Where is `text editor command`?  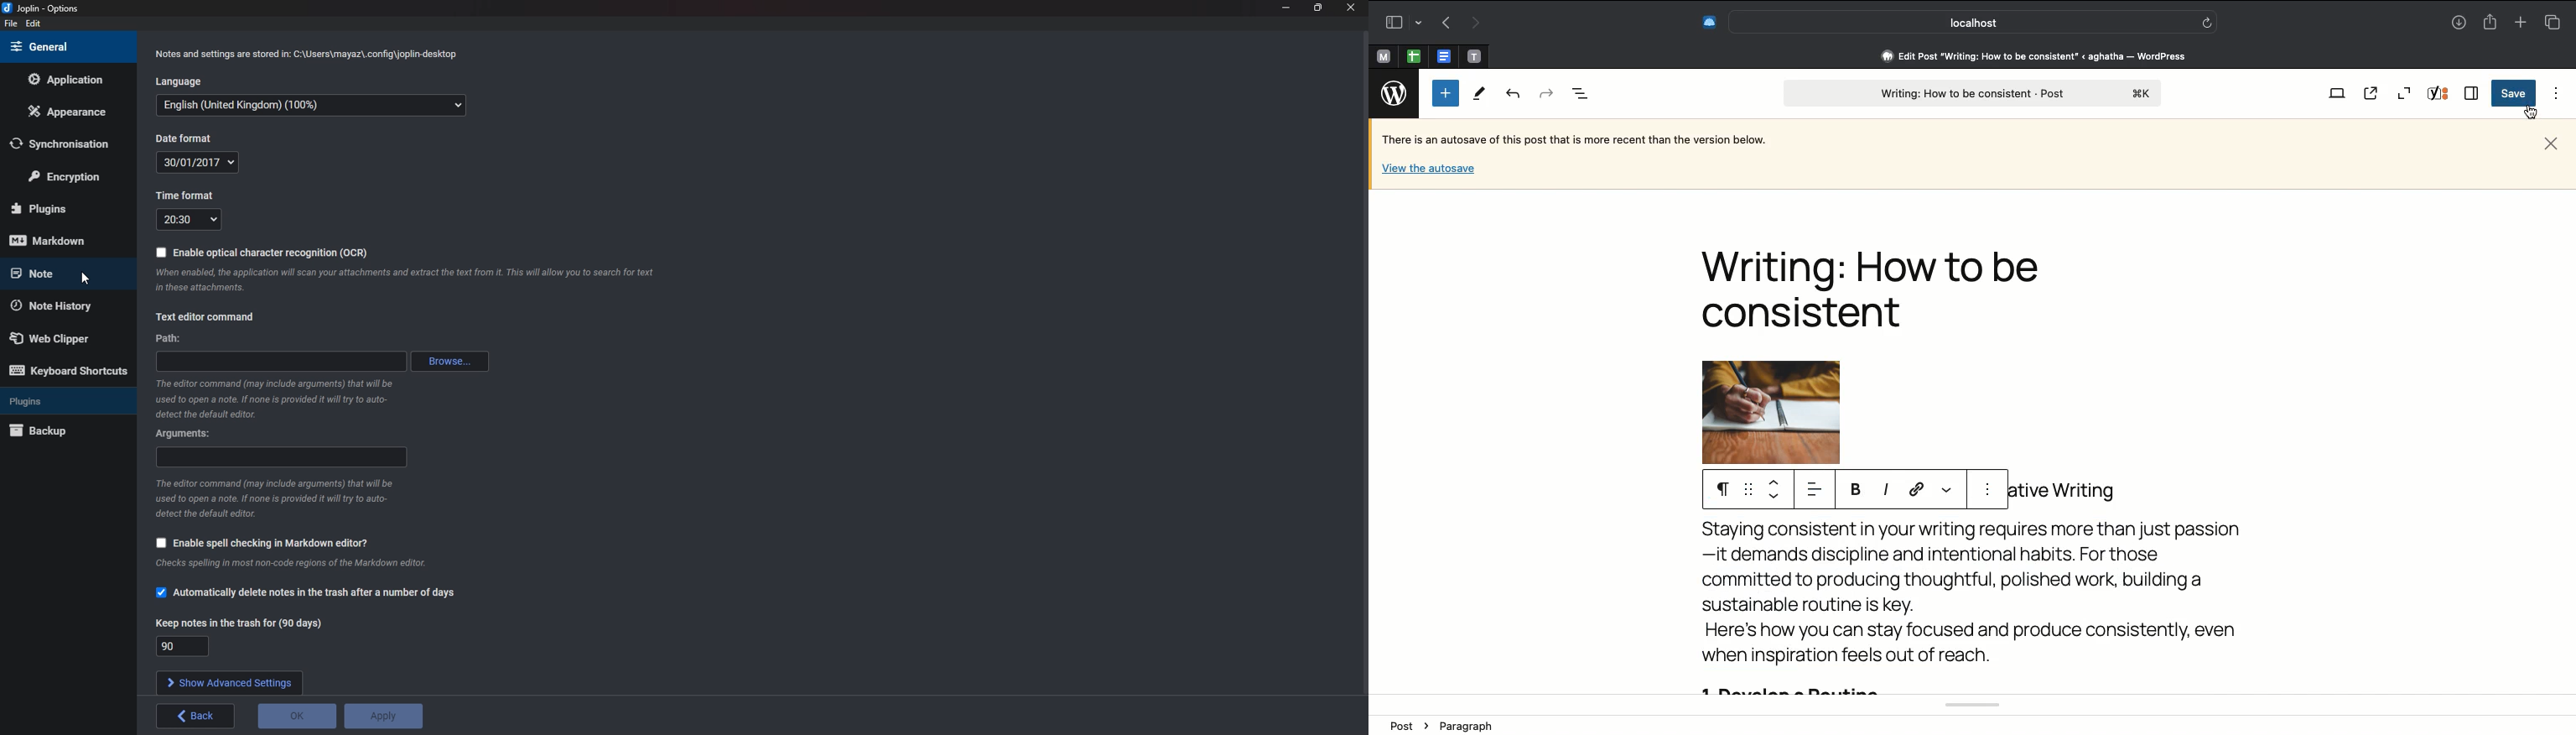 text editor command is located at coordinates (208, 317).